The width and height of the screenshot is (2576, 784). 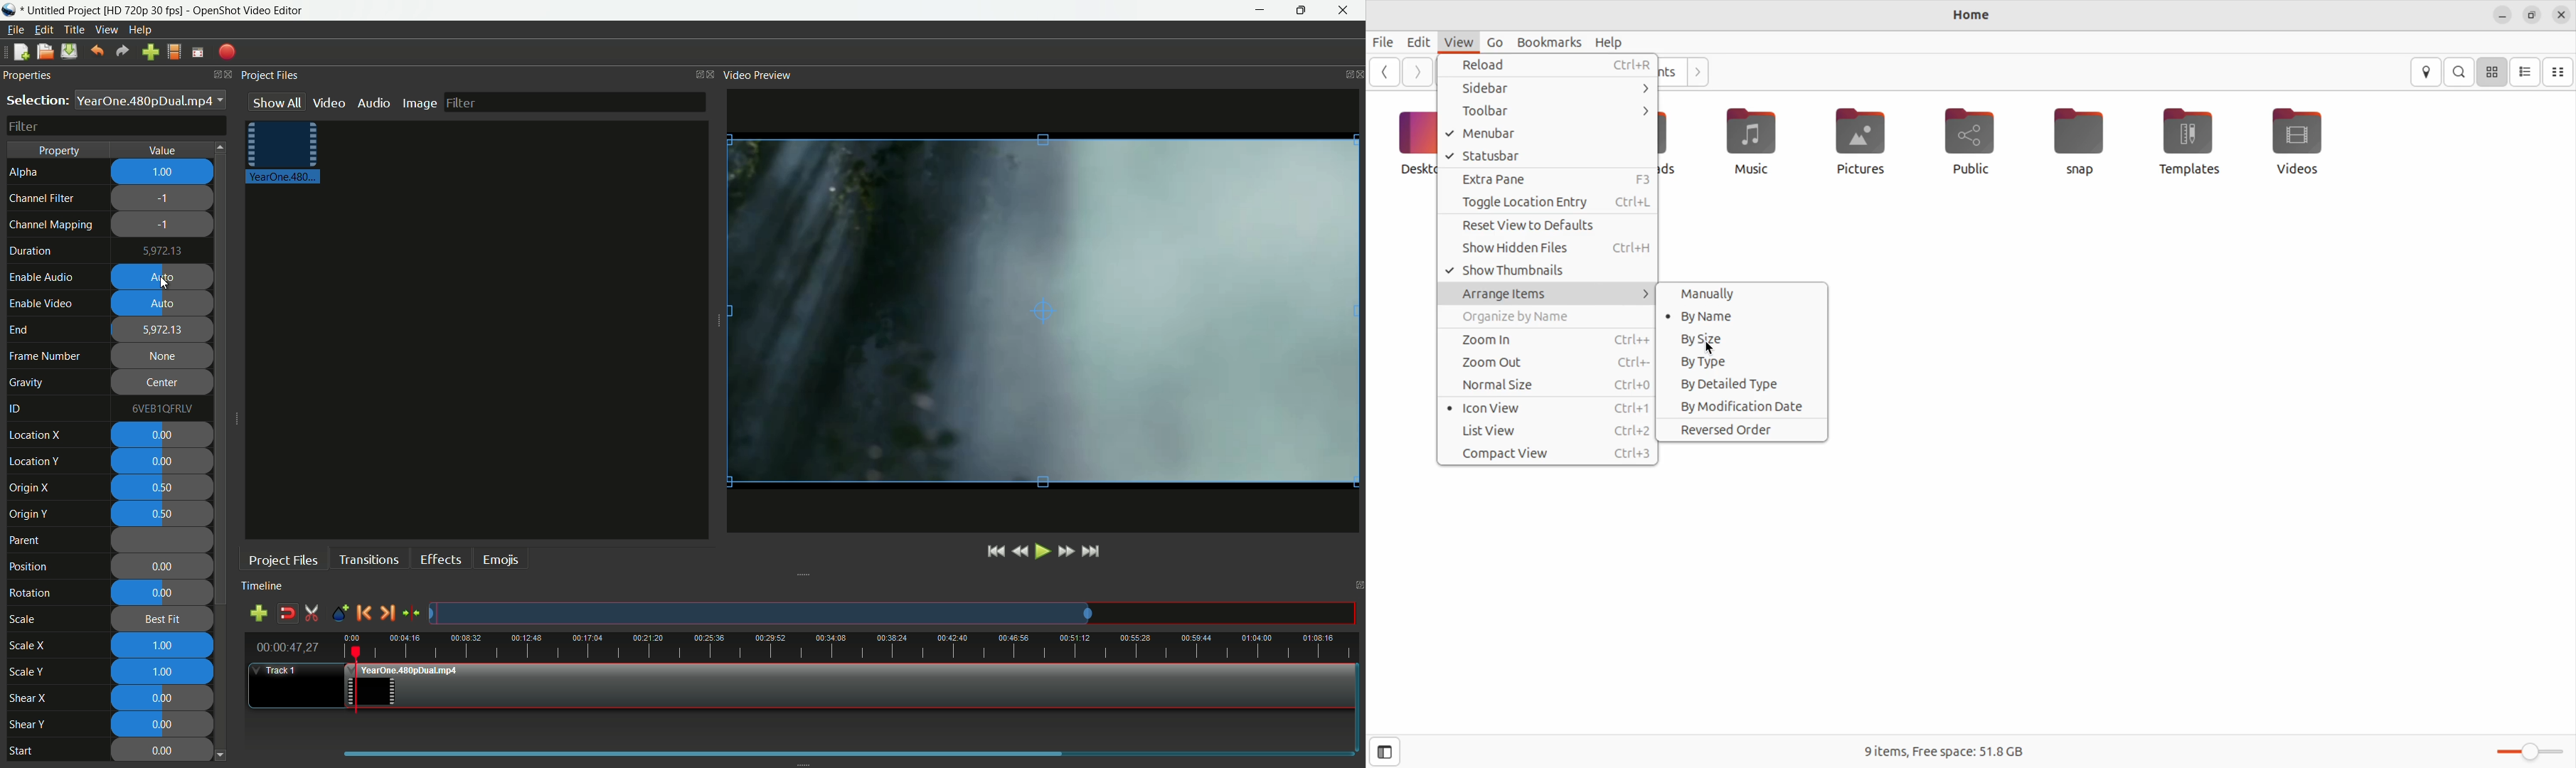 What do you see at coordinates (142, 10) in the screenshot?
I see `profile` at bounding box center [142, 10].